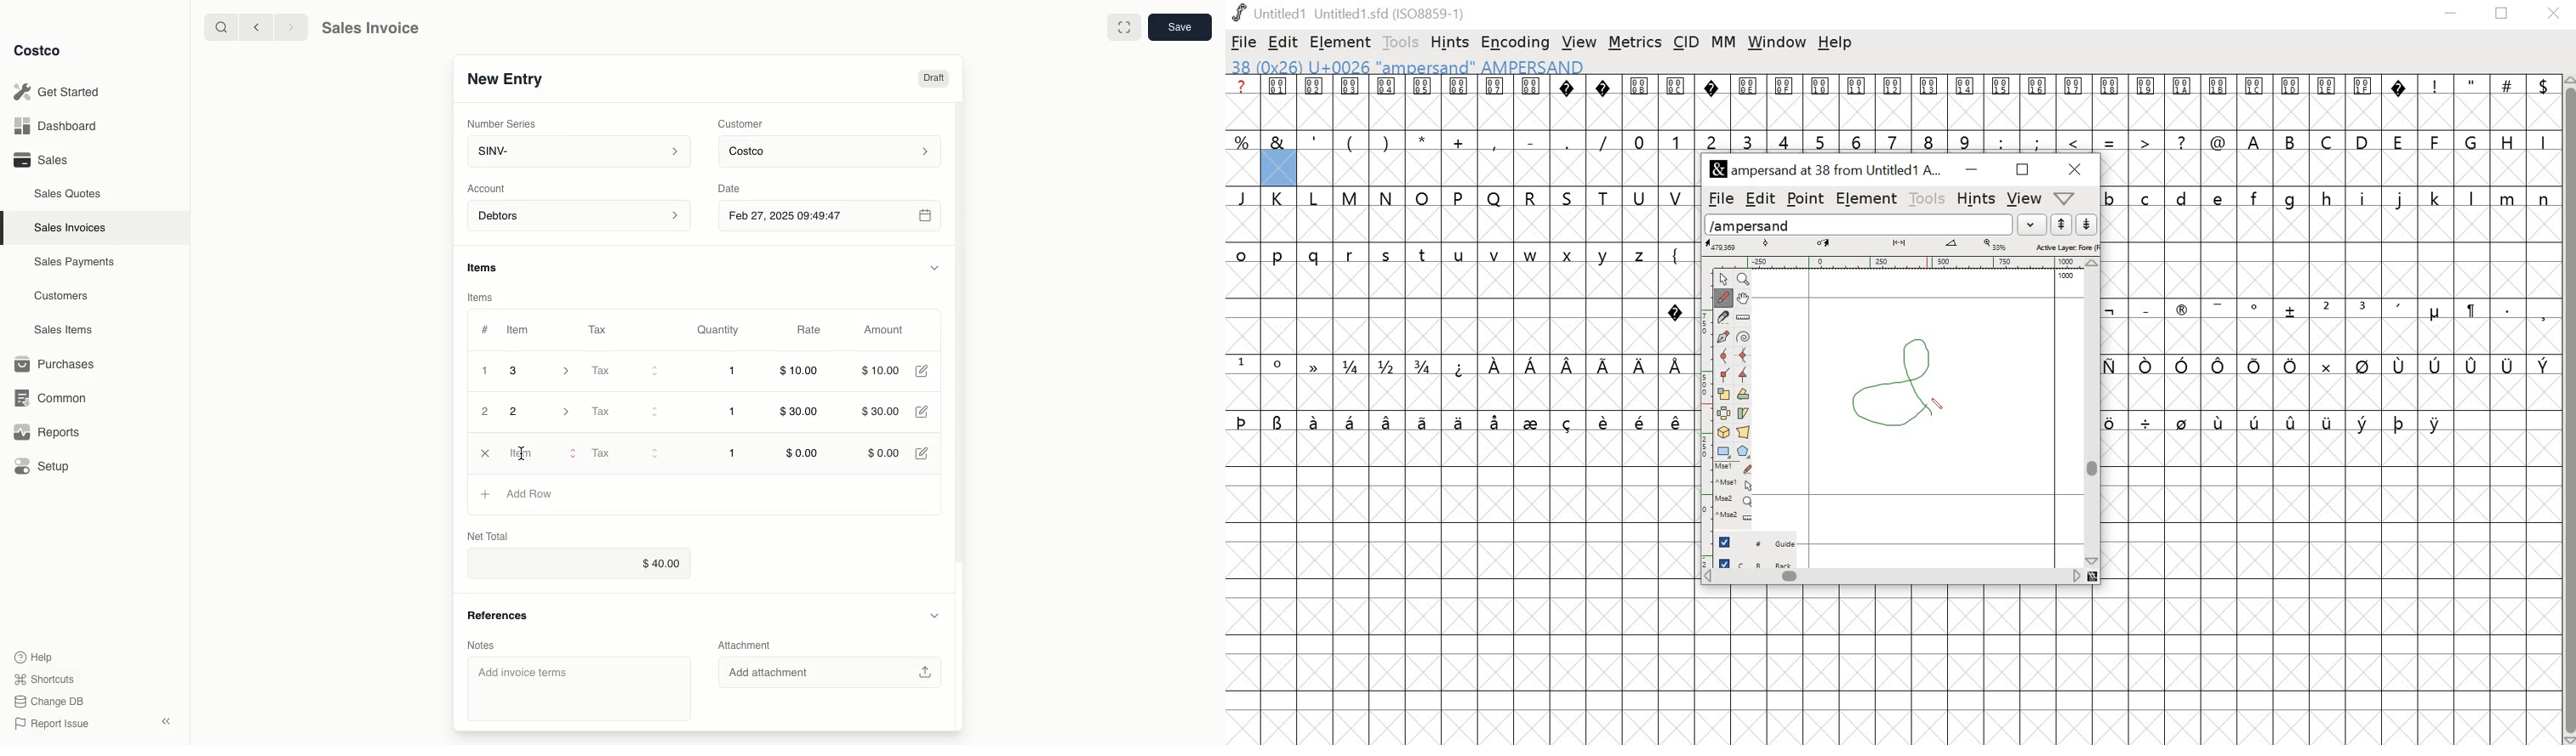  I want to click on Item, so click(519, 329).